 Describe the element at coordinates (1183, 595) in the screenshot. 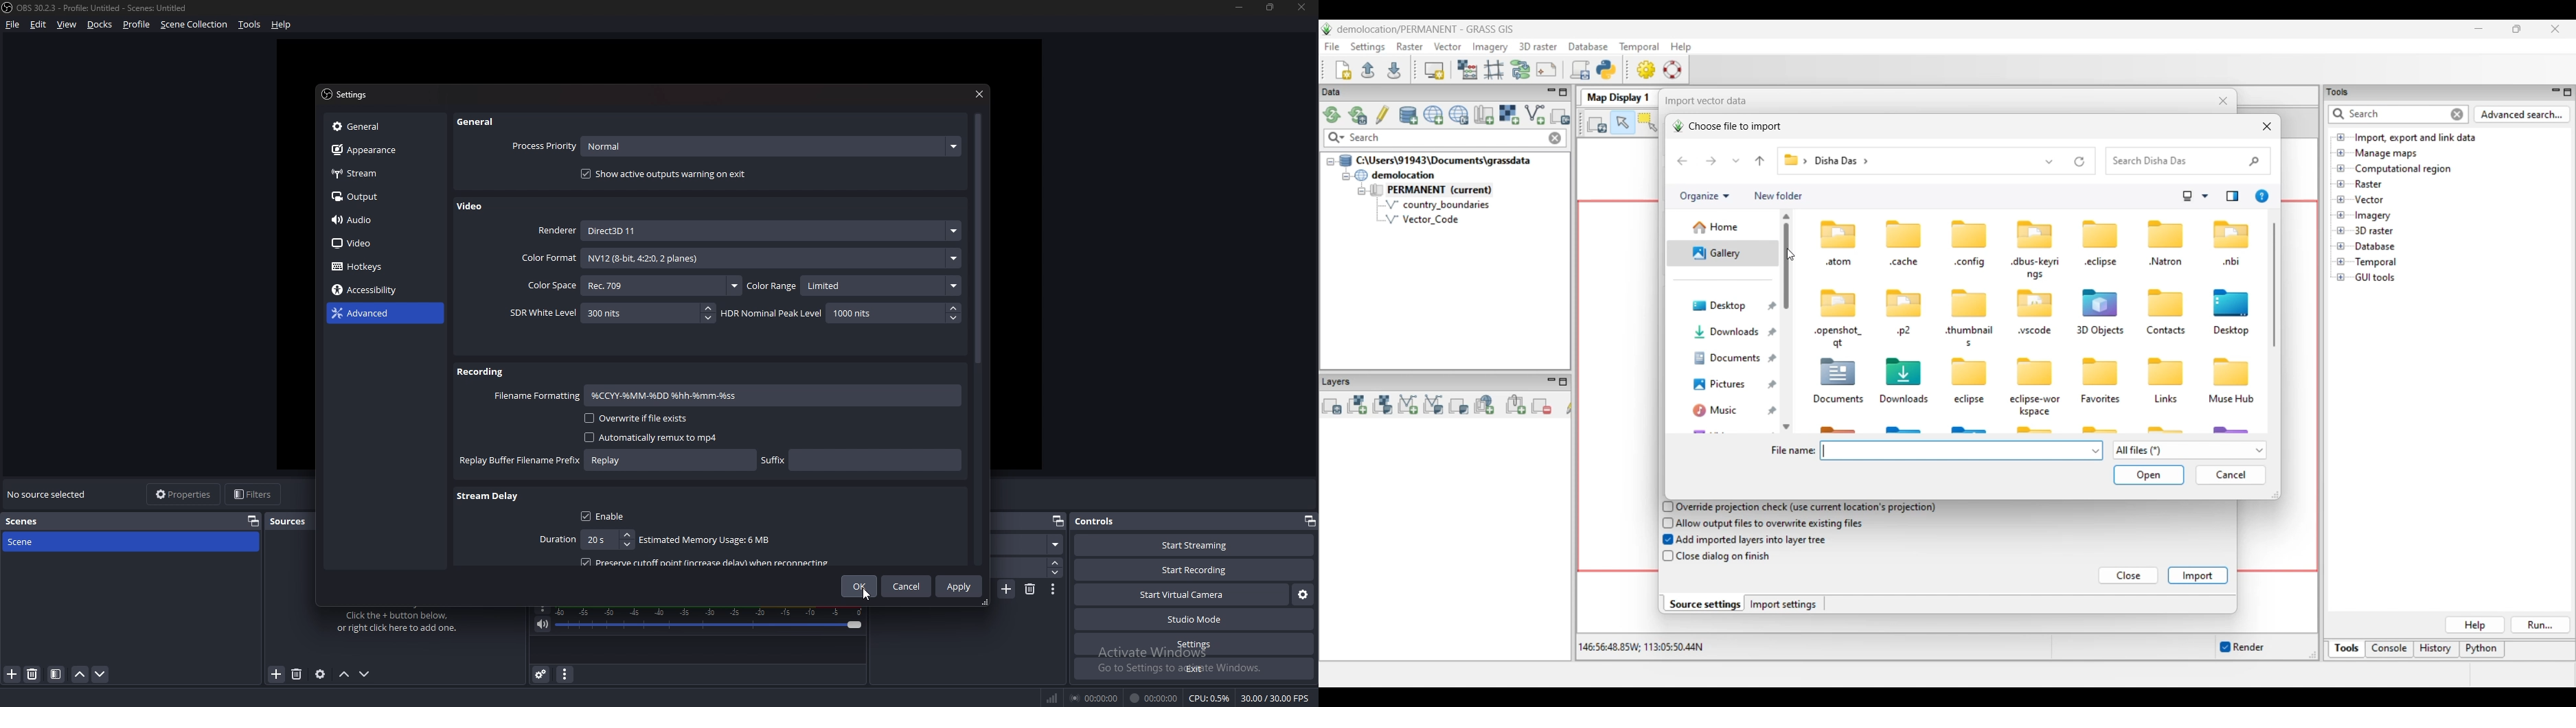

I see `start virtual camera` at that location.